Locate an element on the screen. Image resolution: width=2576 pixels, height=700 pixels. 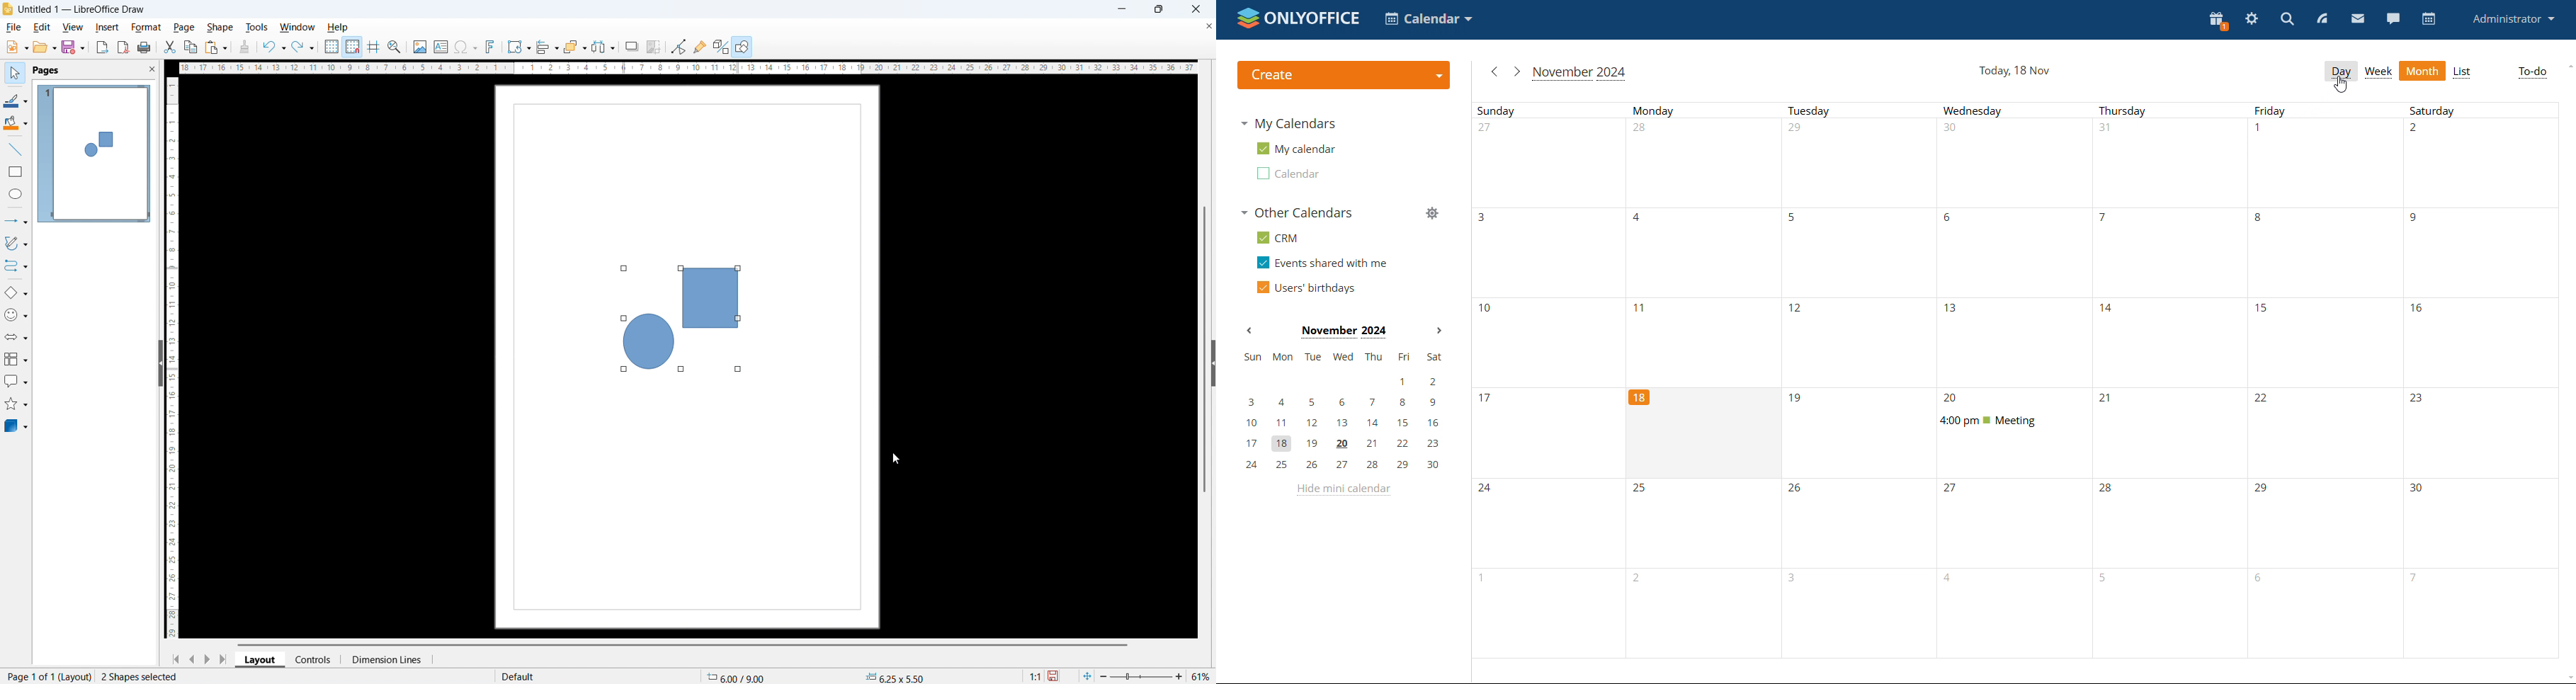
select is located at coordinates (15, 73).